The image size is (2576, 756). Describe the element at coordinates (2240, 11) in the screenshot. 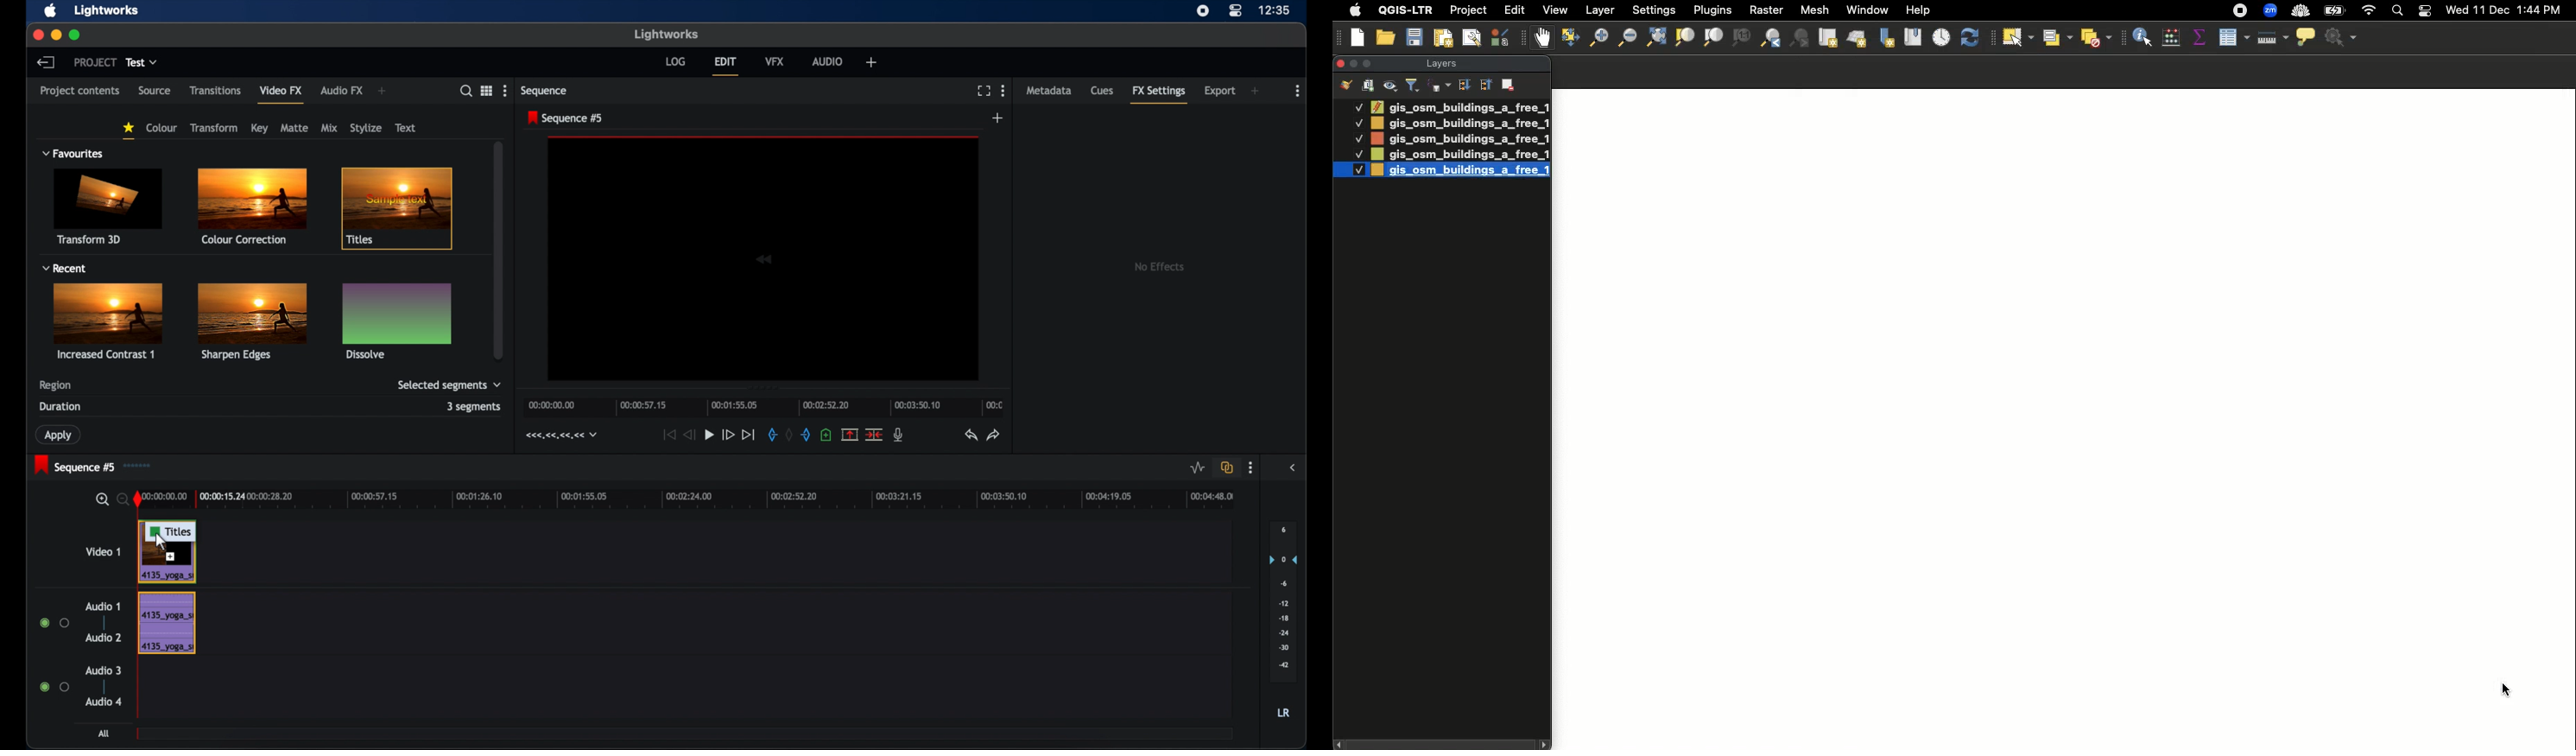

I see `Recording` at that location.